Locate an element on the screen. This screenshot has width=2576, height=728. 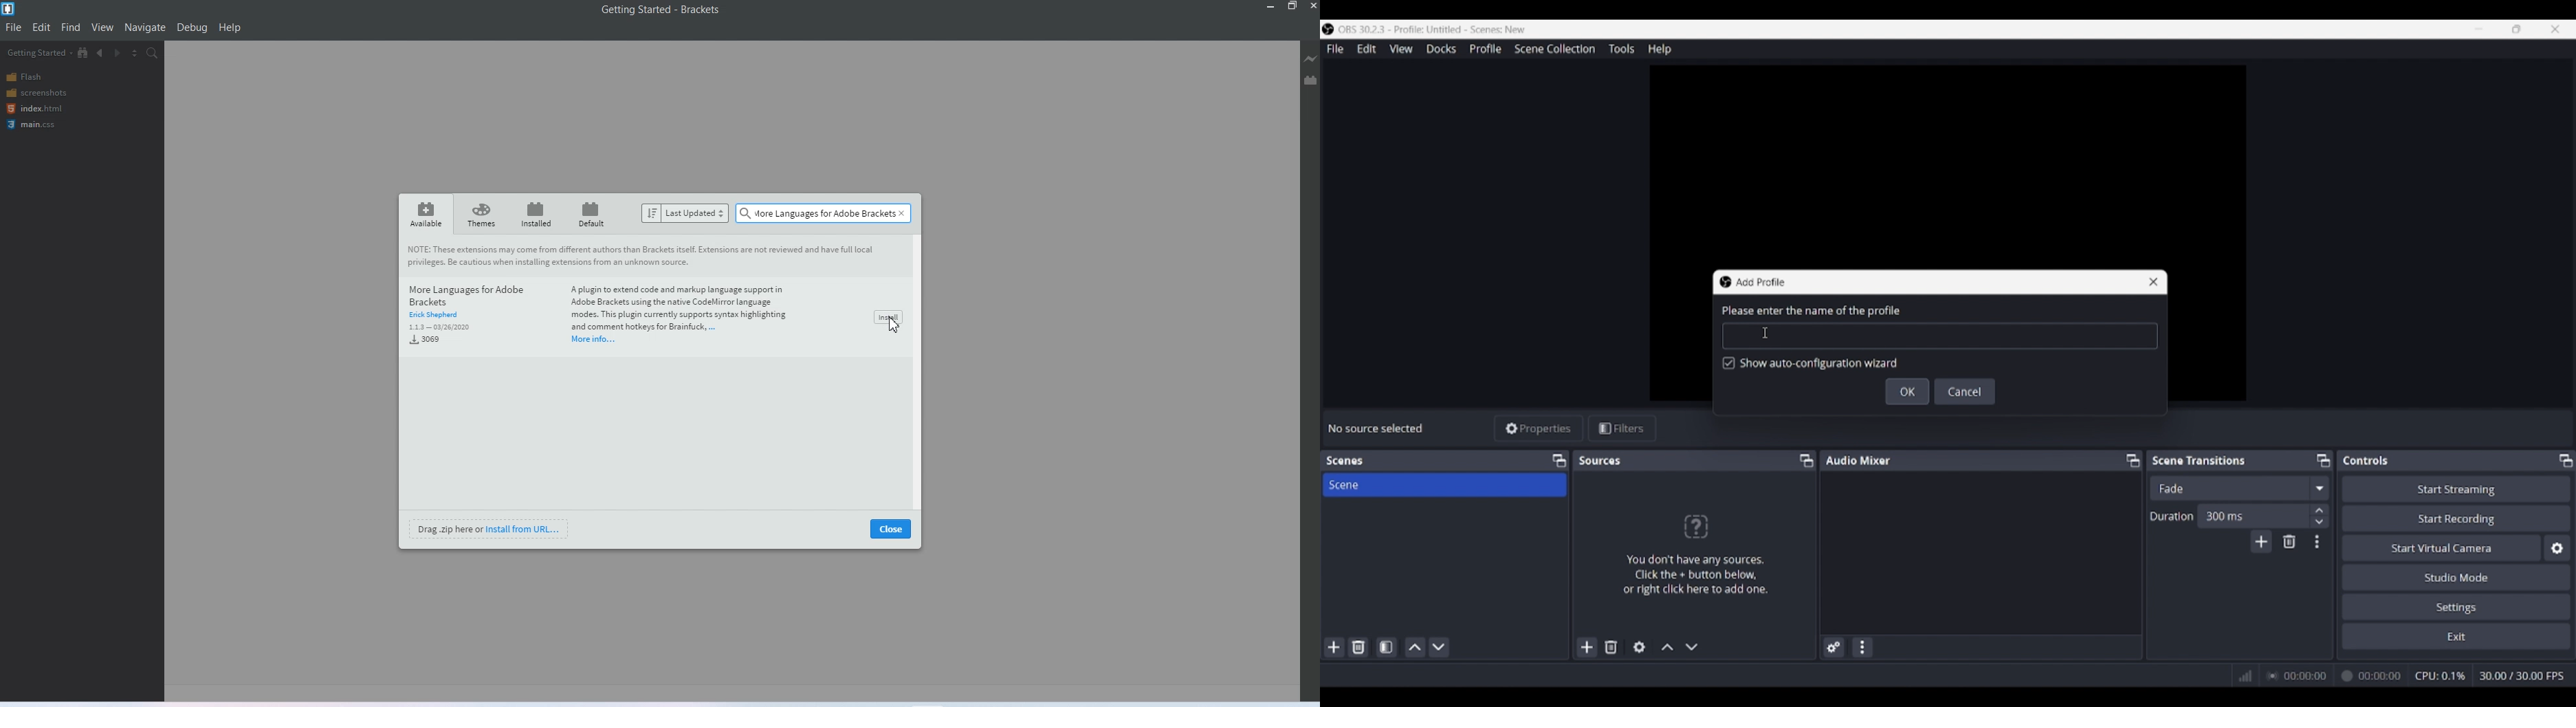
Advanced audio properties is located at coordinates (1834, 647).